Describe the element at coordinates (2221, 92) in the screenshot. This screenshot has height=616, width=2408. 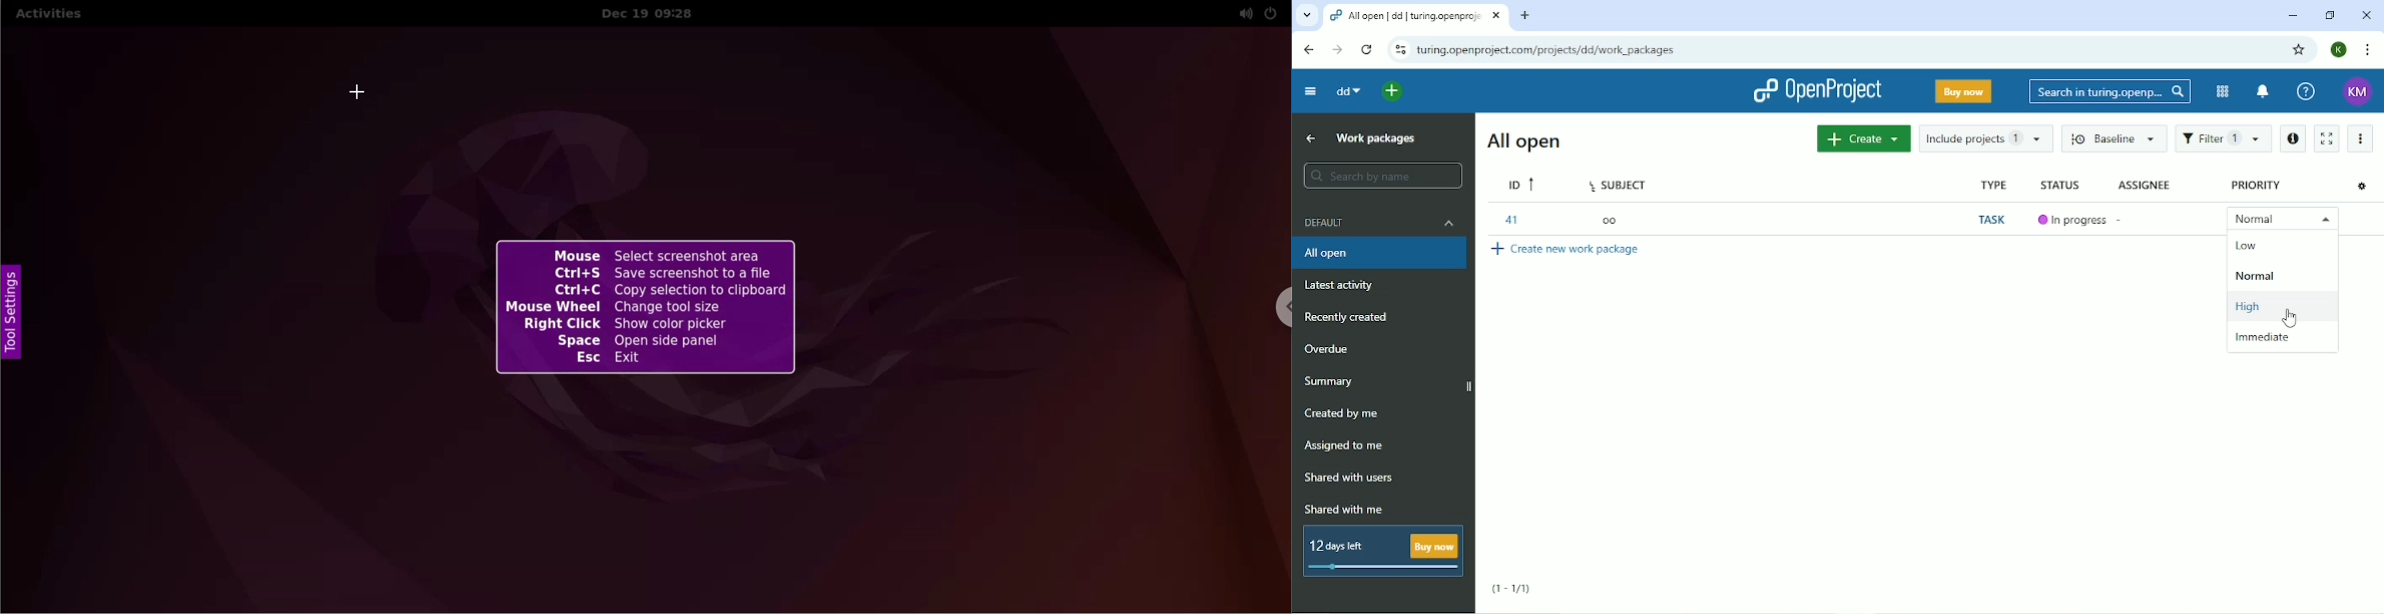
I see `Modules` at that location.